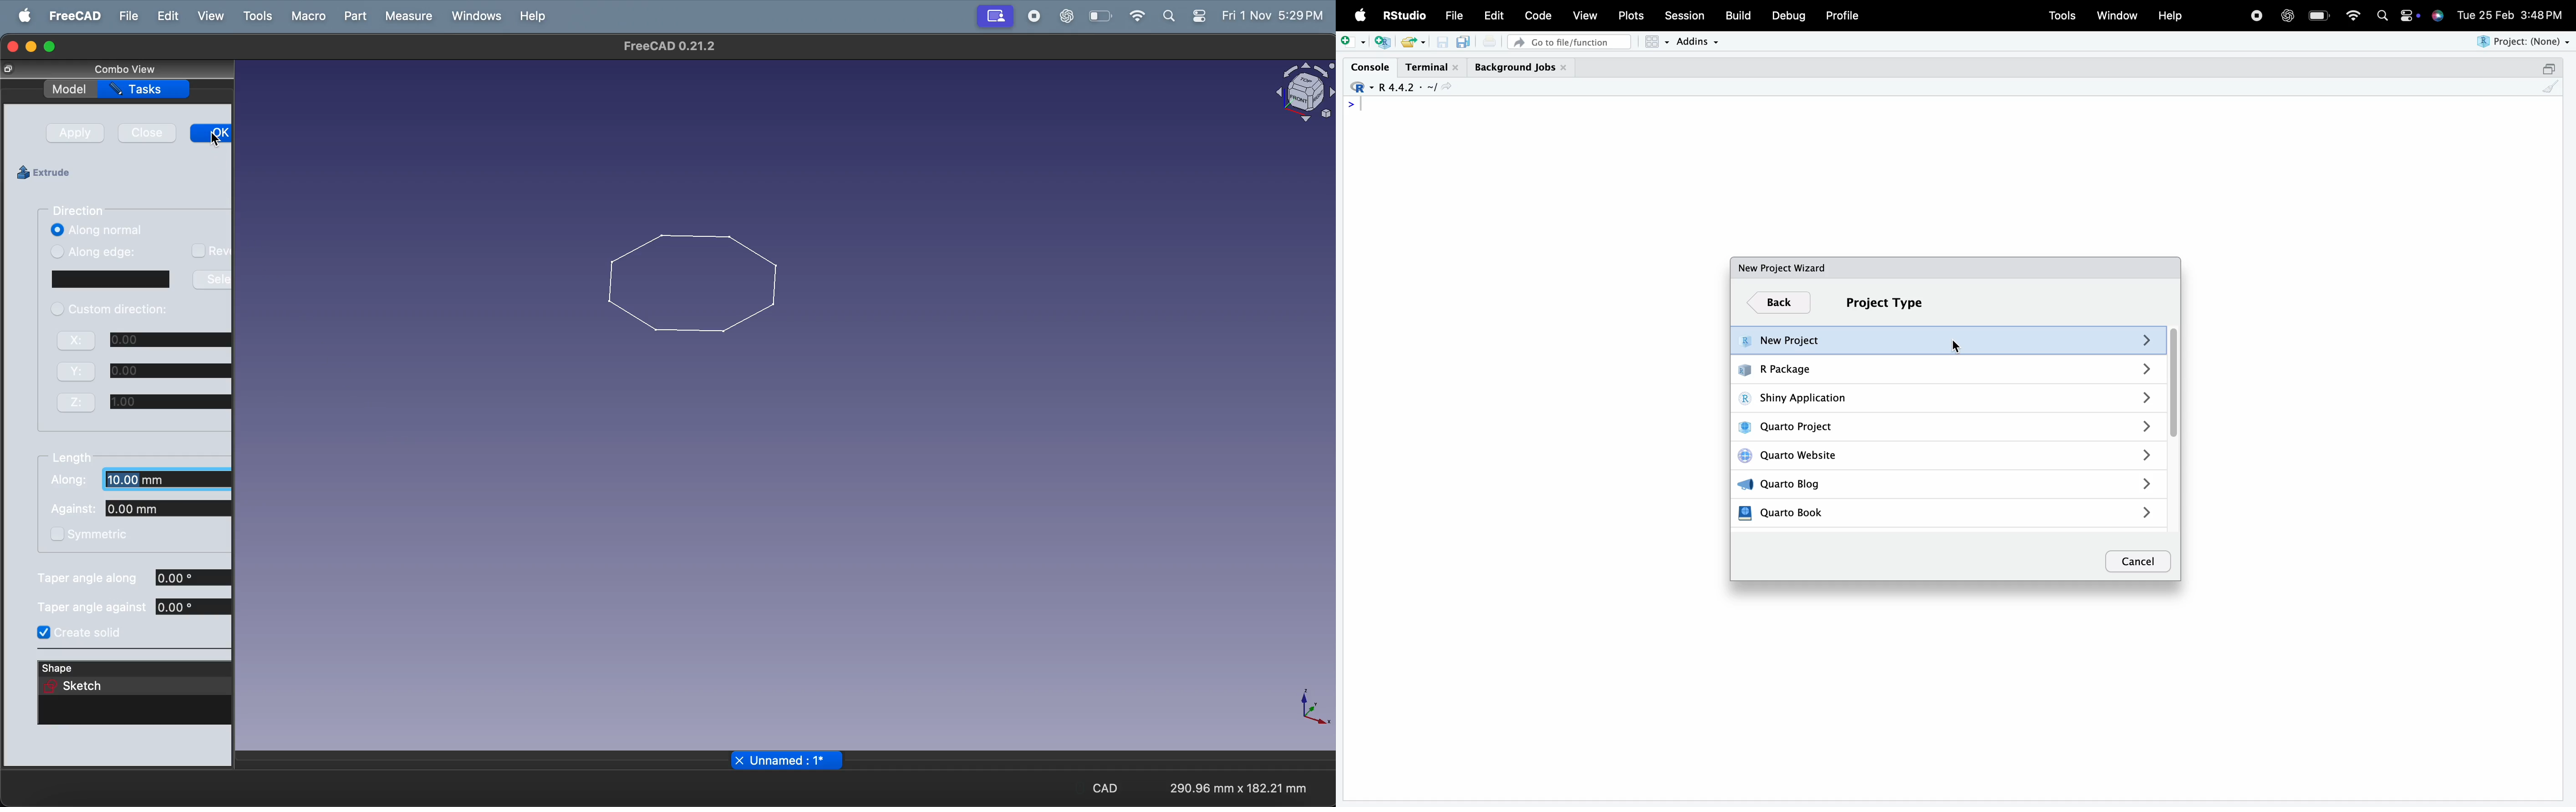 The width and height of the screenshot is (2576, 812). Describe the element at coordinates (1948, 483) in the screenshot. I see `Quarto Blog` at that location.